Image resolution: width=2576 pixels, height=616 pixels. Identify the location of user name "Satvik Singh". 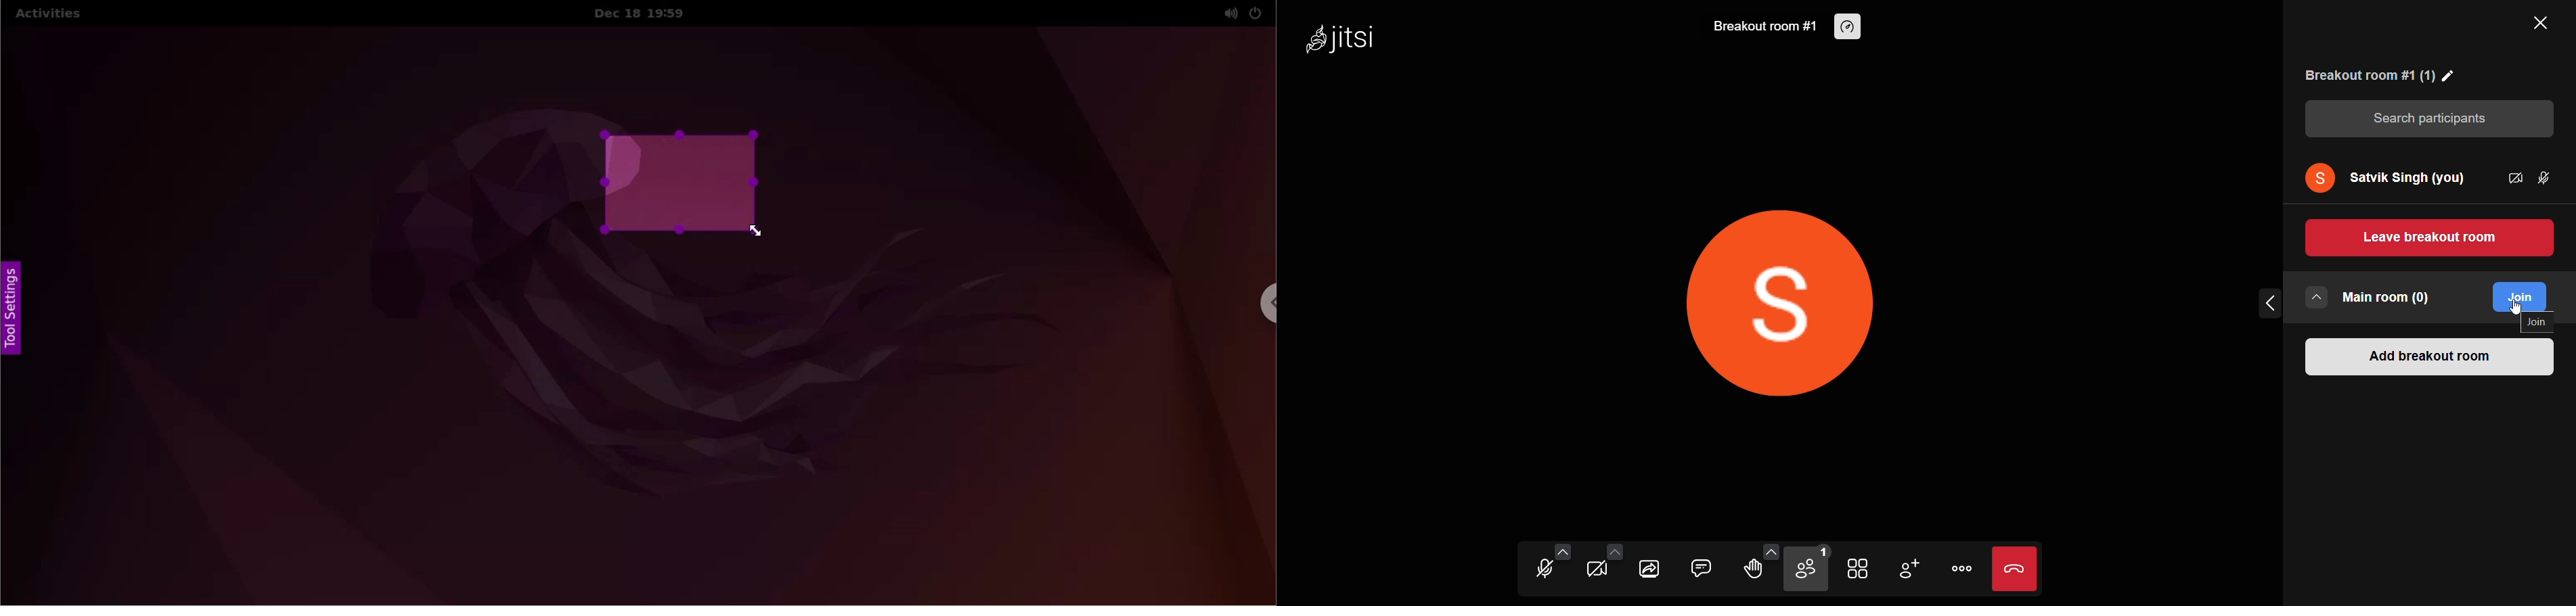
(2410, 177).